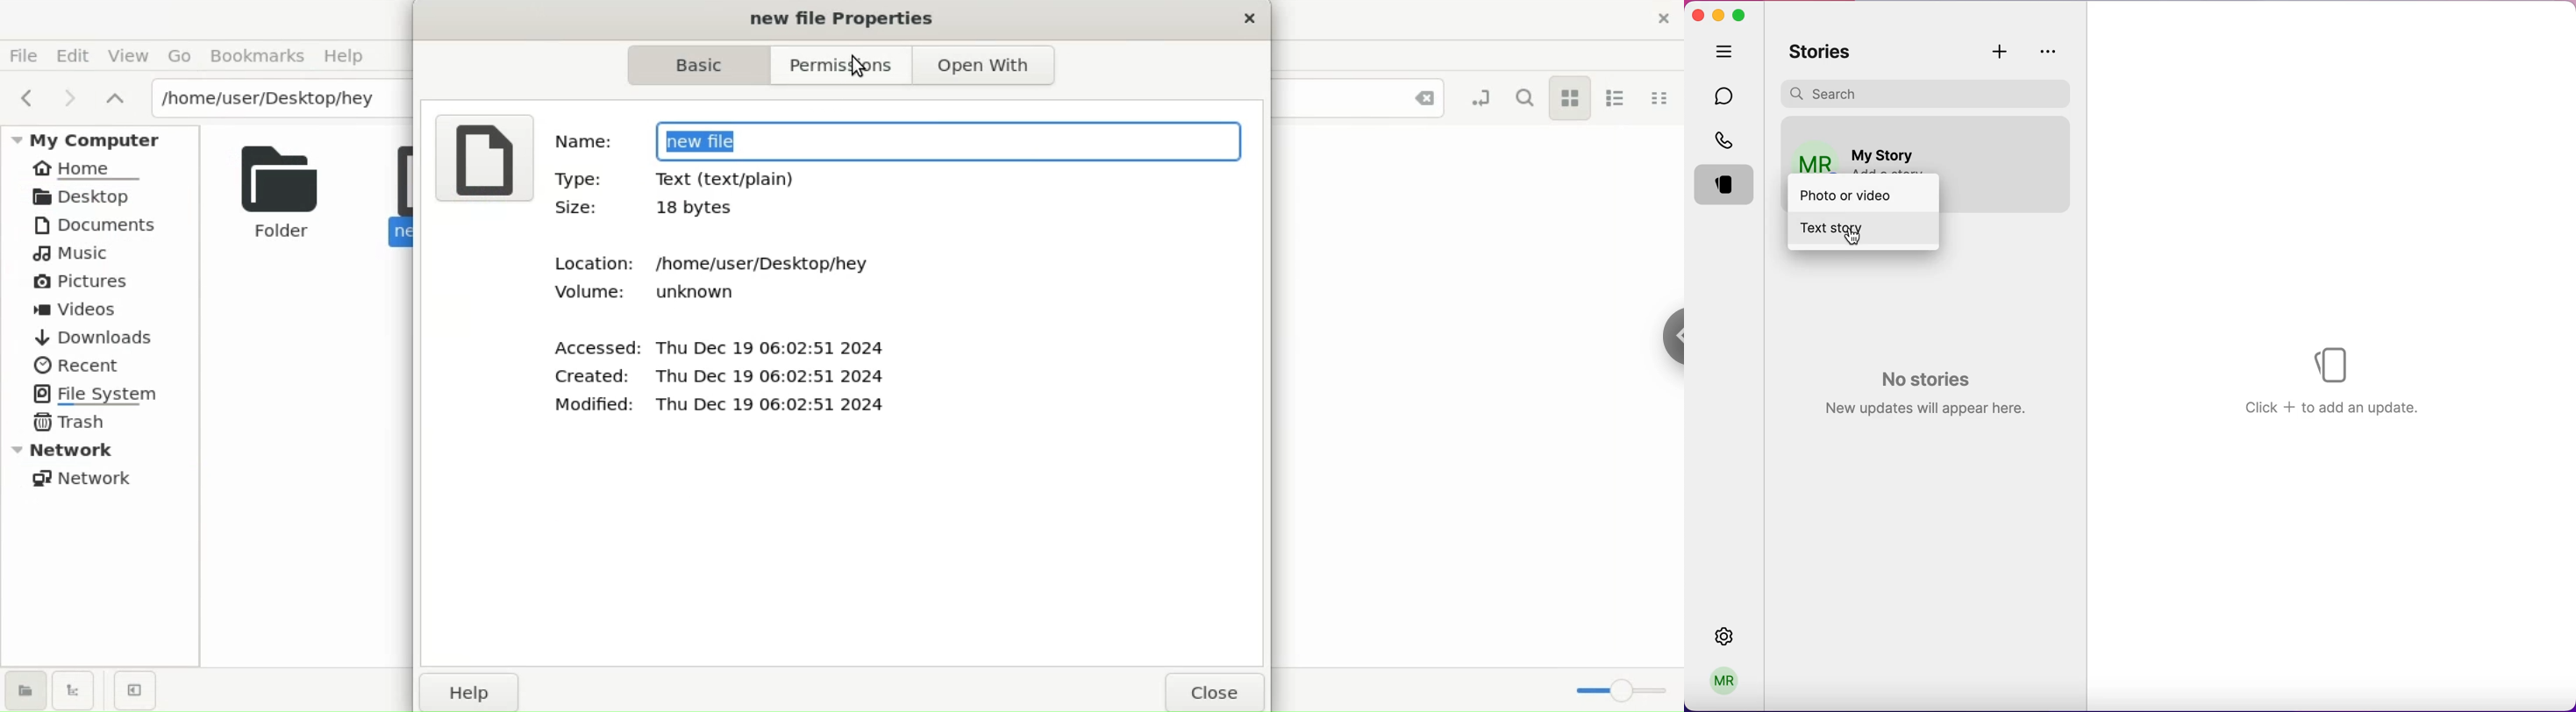  Describe the element at coordinates (1929, 92) in the screenshot. I see `search` at that location.